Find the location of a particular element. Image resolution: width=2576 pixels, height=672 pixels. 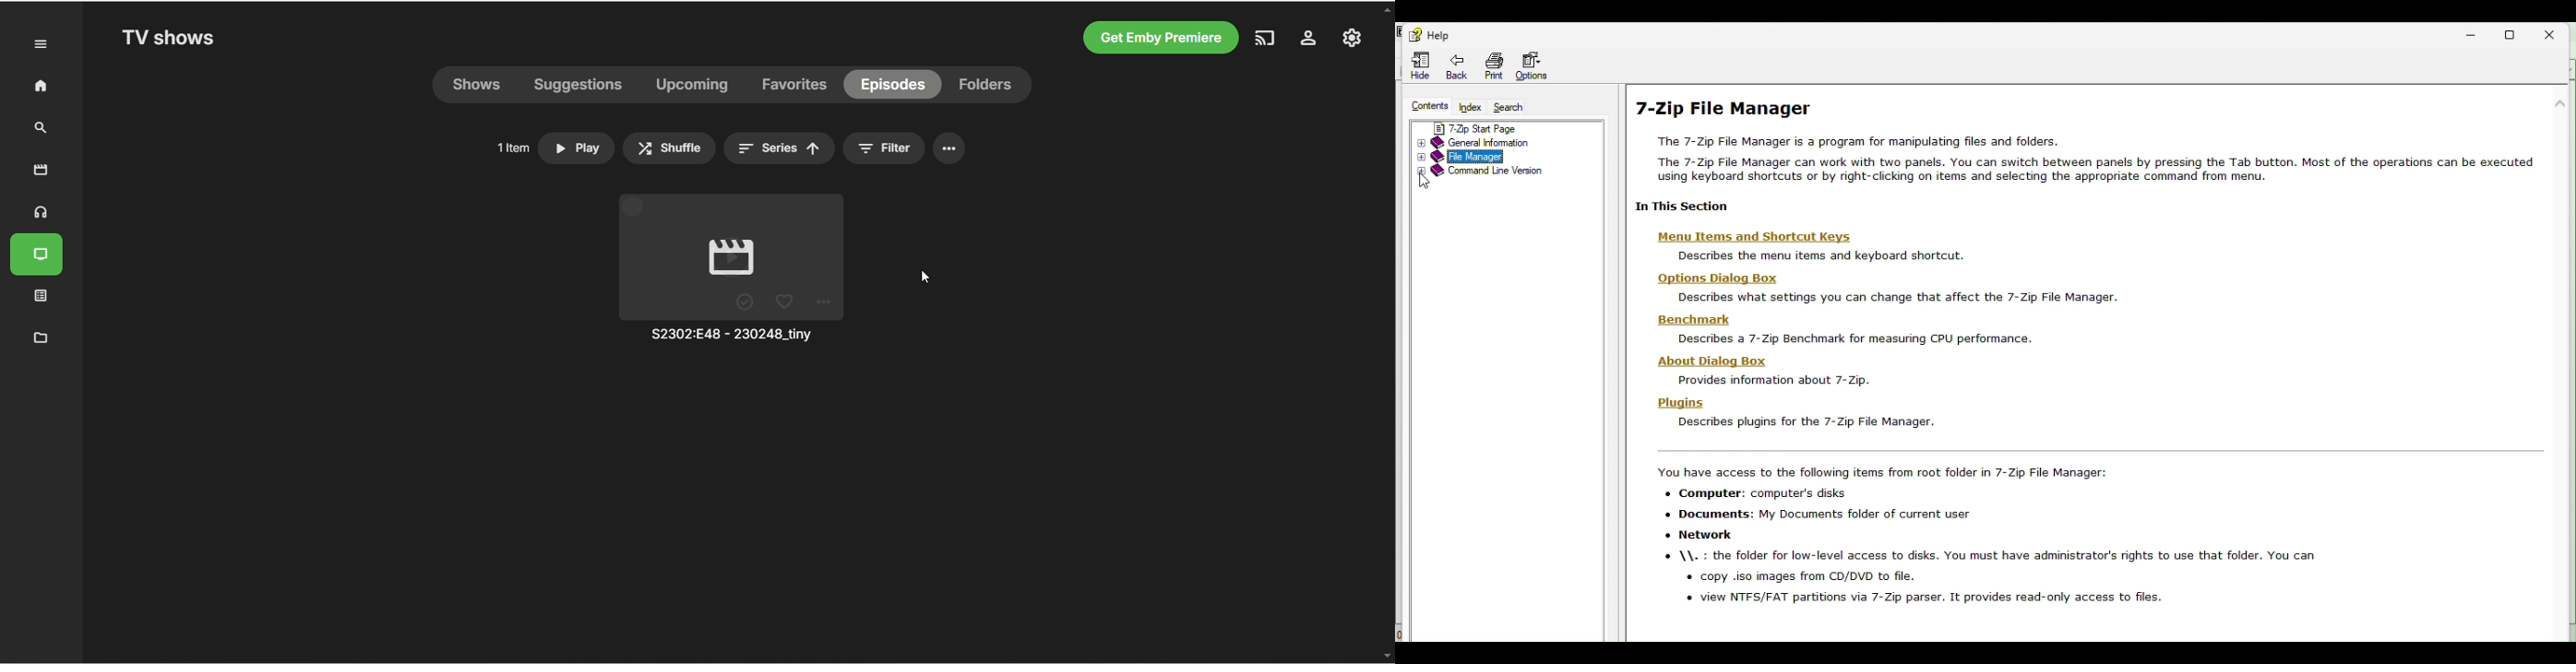

shows is located at coordinates (476, 86).